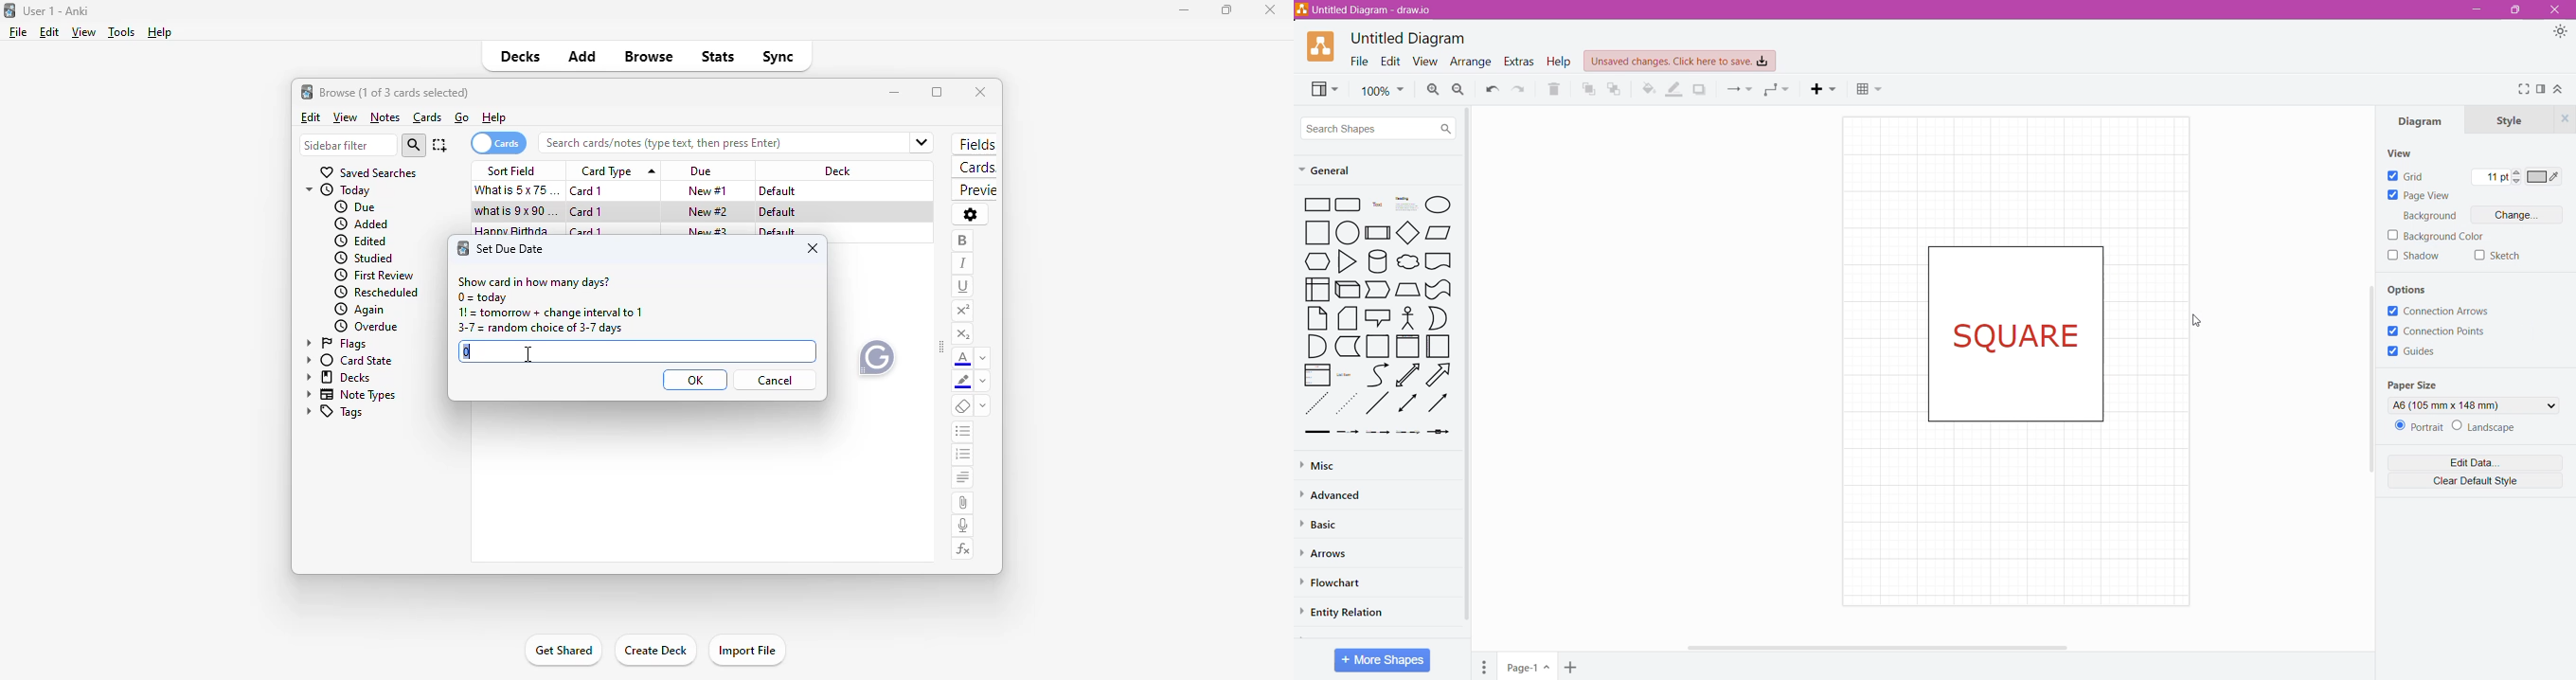 This screenshot has width=2576, height=700. Describe the element at coordinates (837, 171) in the screenshot. I see `deck` at that location.